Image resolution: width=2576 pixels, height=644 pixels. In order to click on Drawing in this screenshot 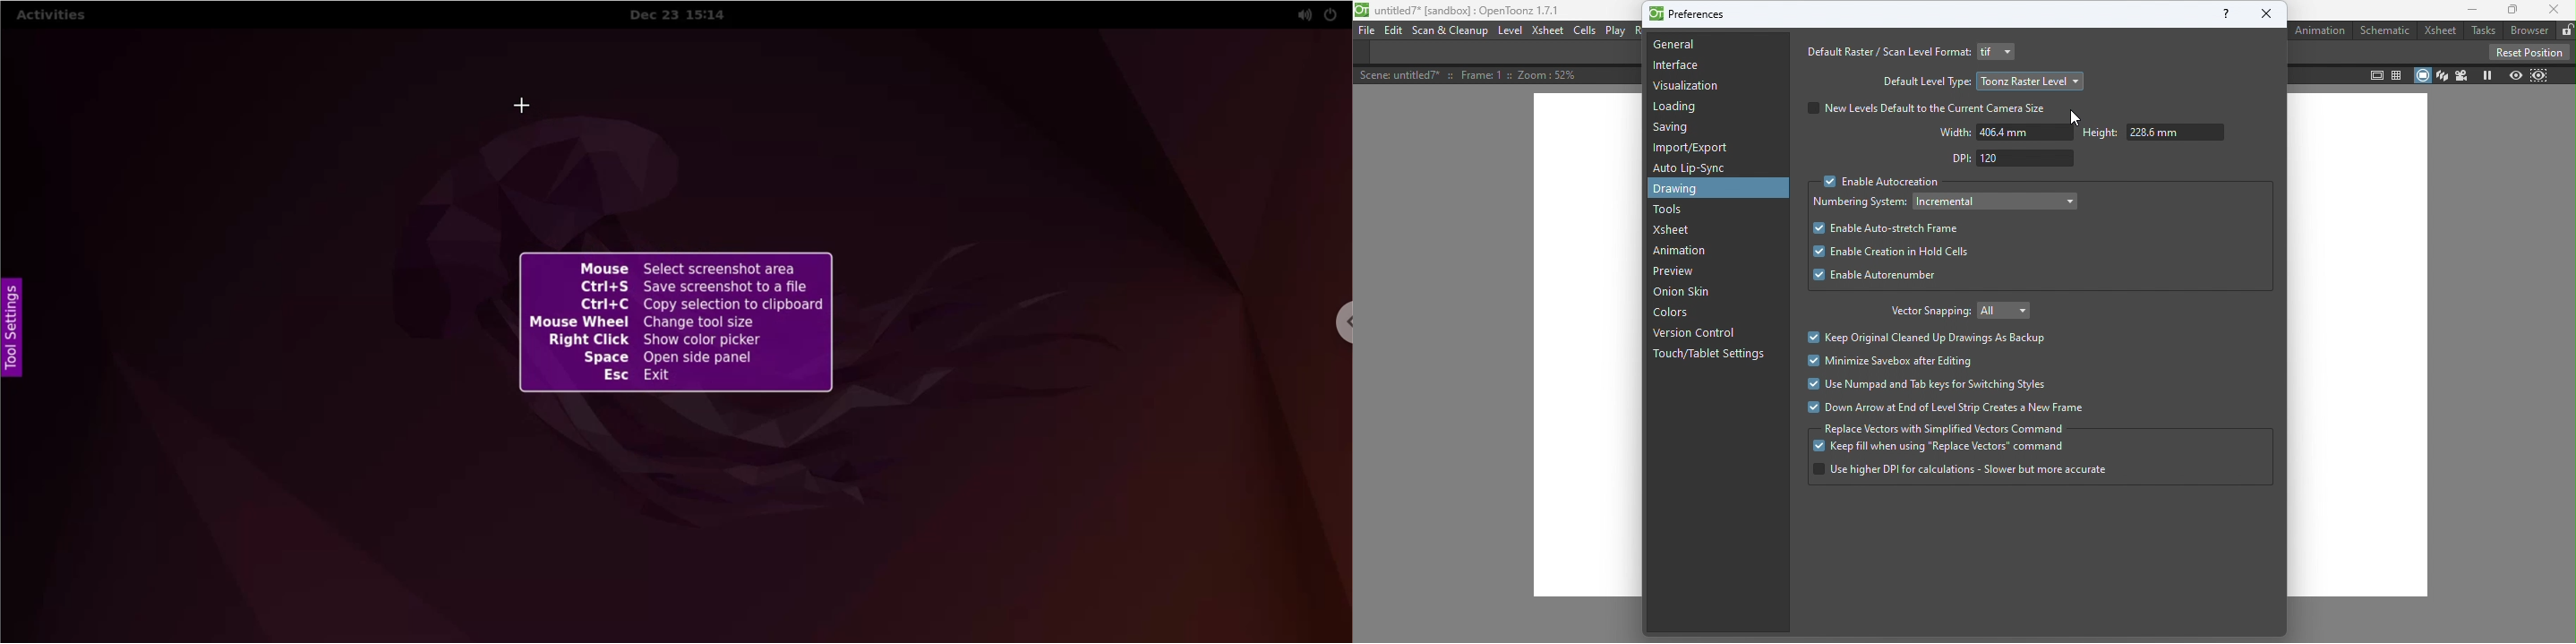, I will do `click(1699, 190)`.